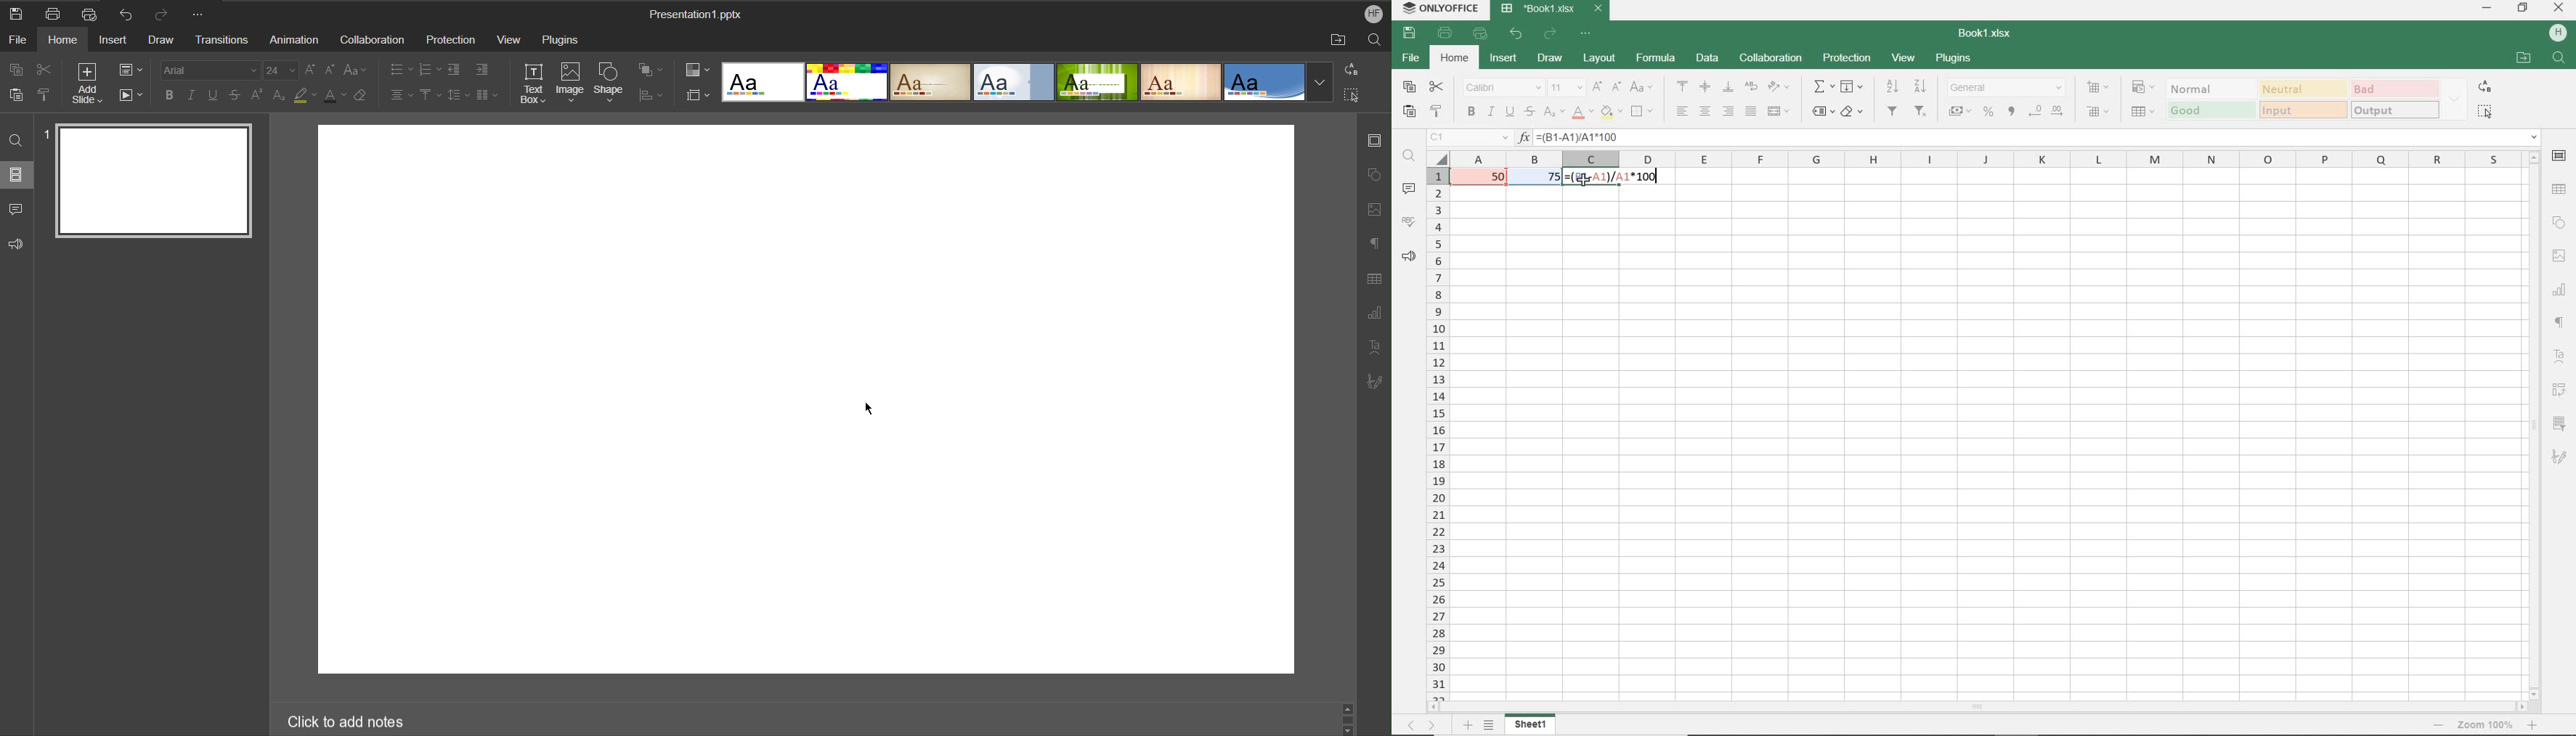  Describe the element at coordinates (1408, 257) in the screenshot. I see `feedback & support` at that location.